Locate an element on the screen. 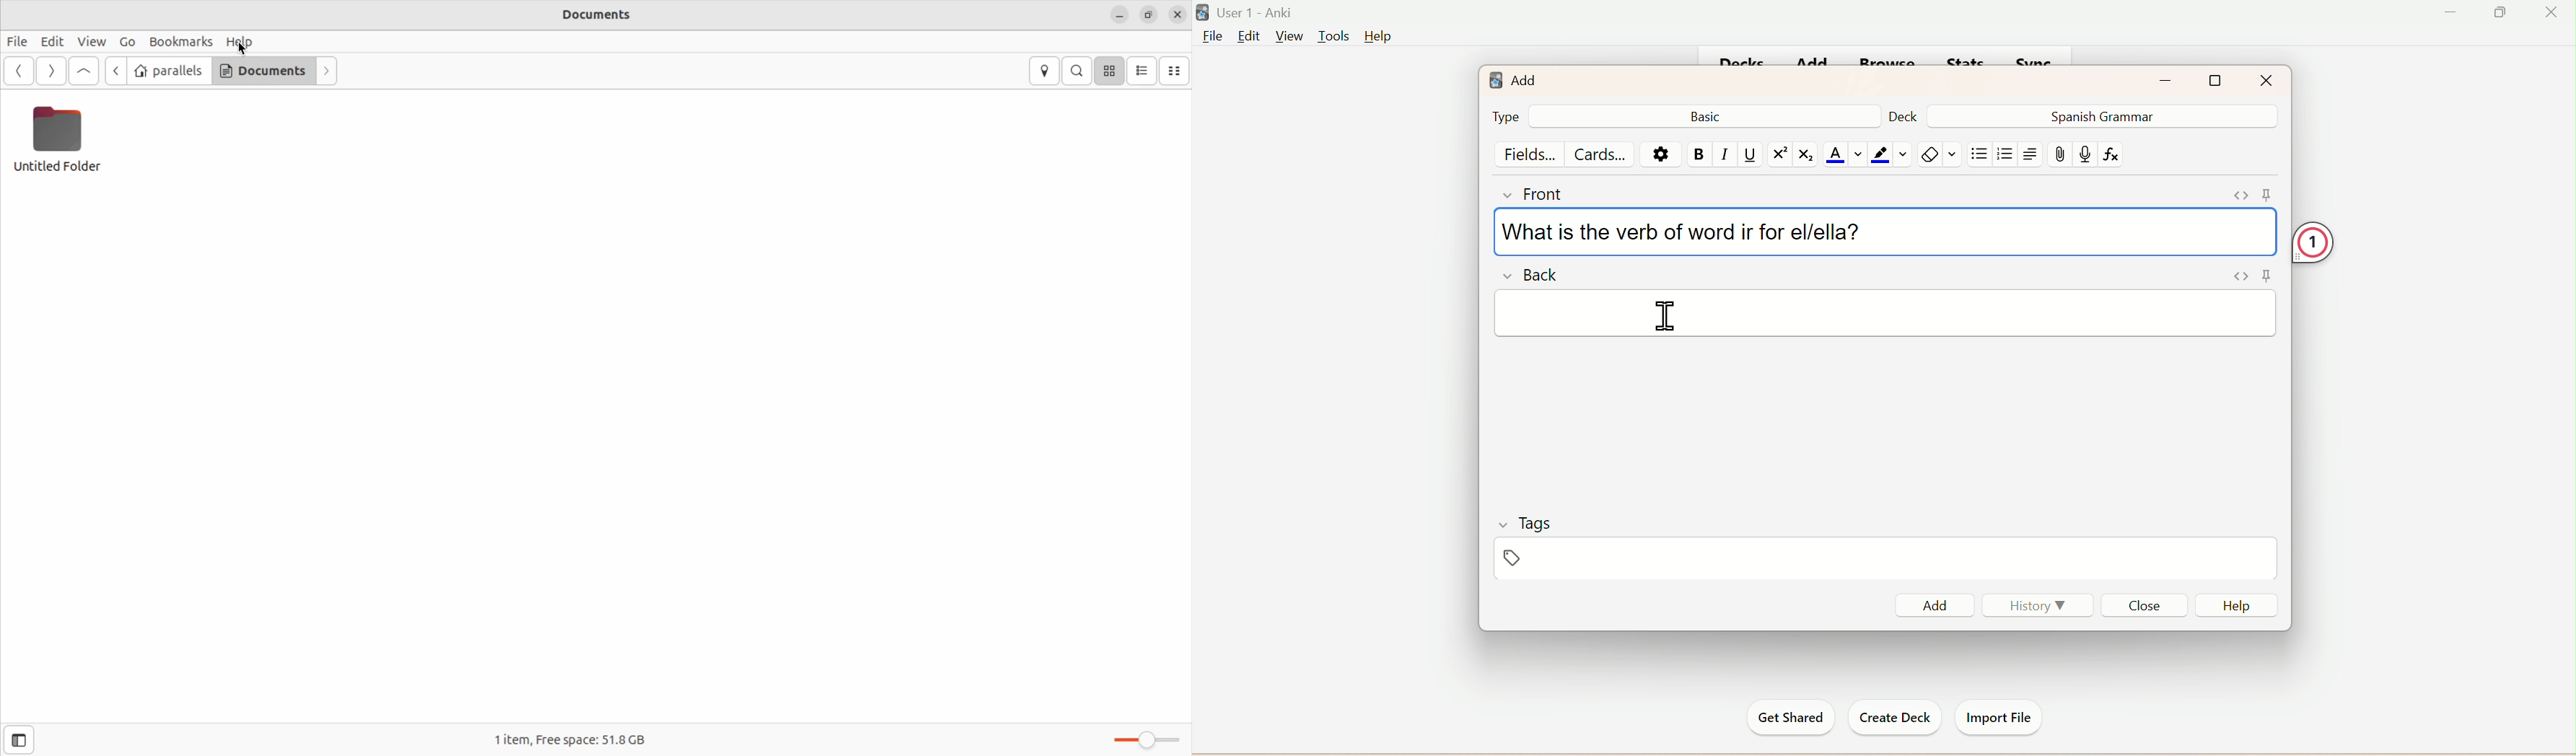 Image resolution: width=2576 pixels, height=756 pixels. Pin is located at coordinates (2247, 193).